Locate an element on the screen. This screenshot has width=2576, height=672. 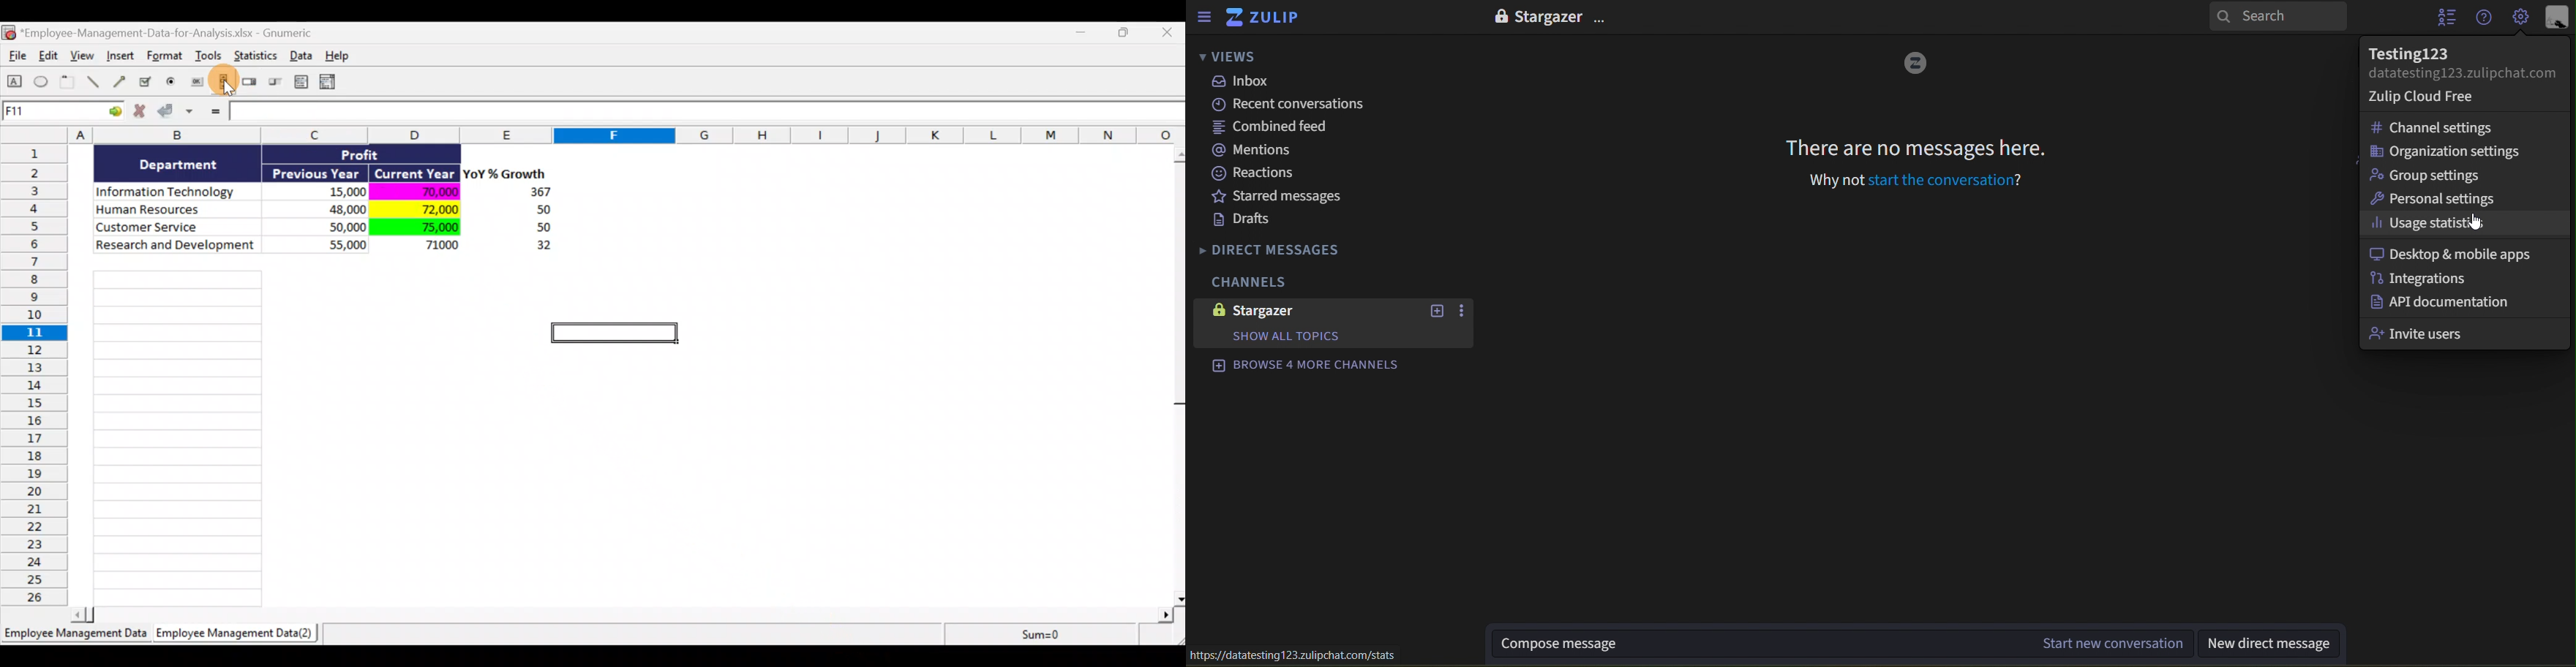
reactions is located at coordinates (1262, 175).